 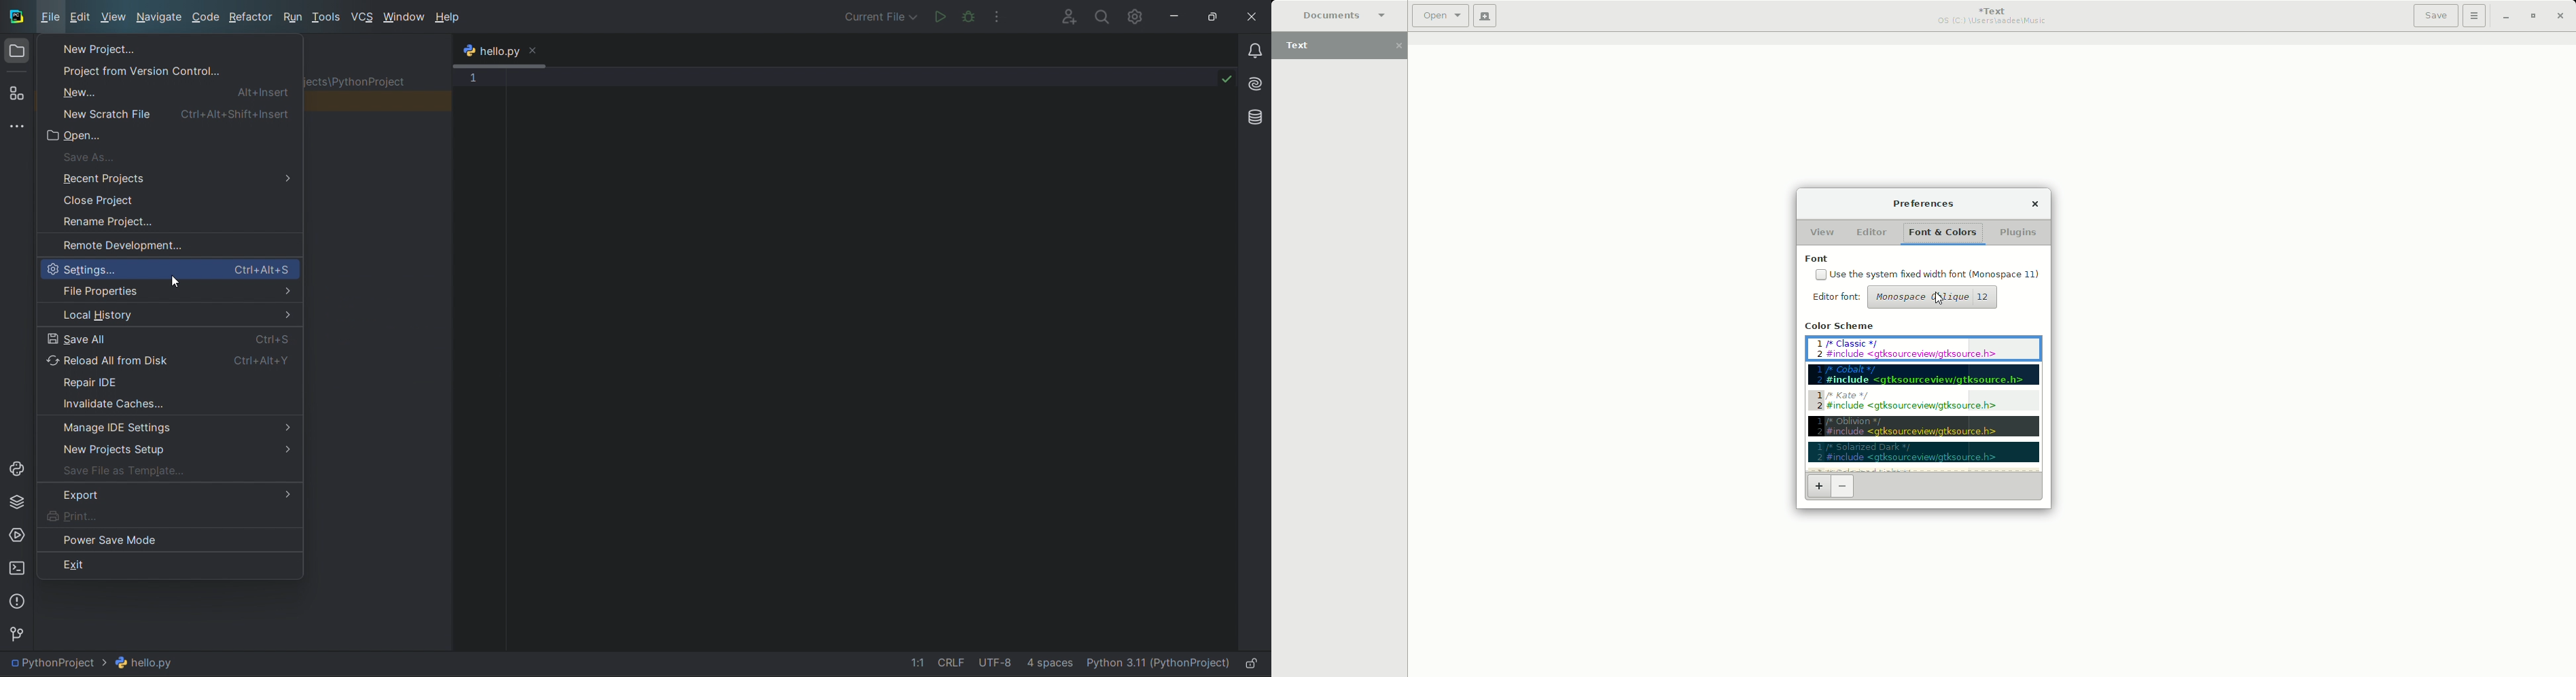 I want to click on settings, so click(x=1138, y=17).